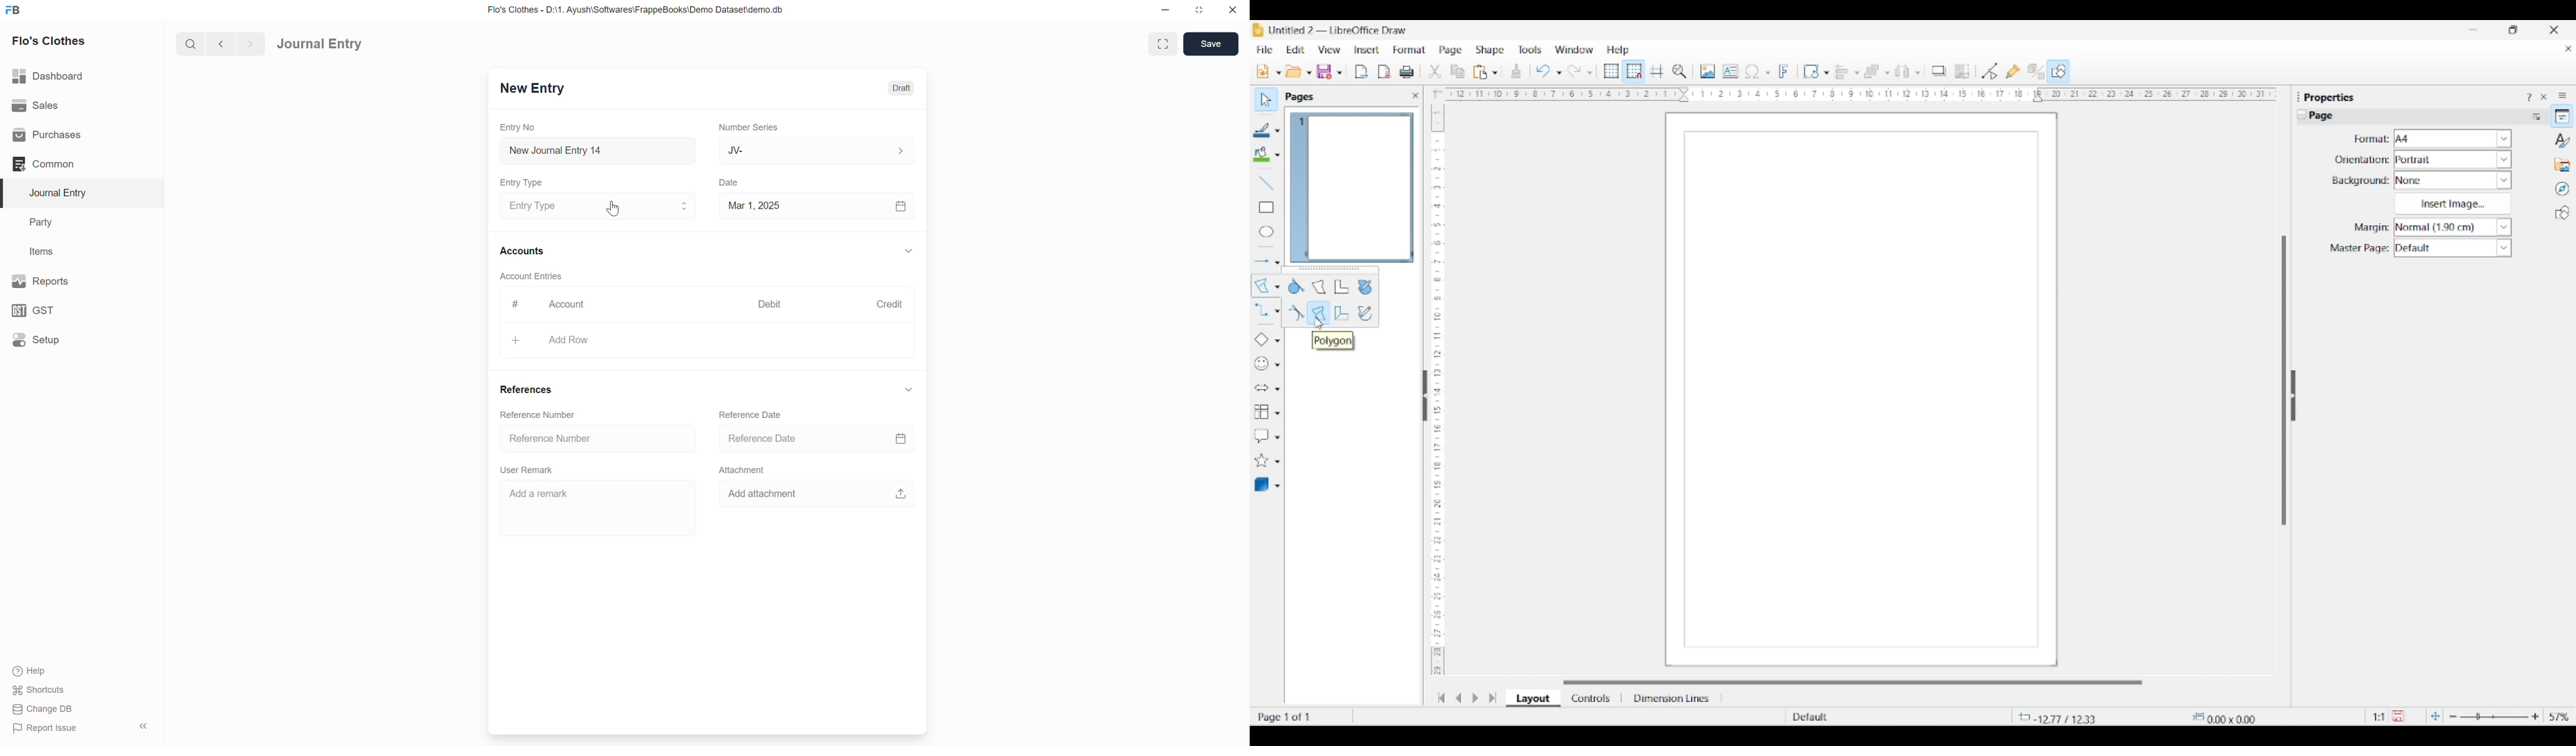  What do you see at coordinates (1342, 313) in the screenshot?
I see `Polygon(45 degree)` at bounding box center [1342, 313].